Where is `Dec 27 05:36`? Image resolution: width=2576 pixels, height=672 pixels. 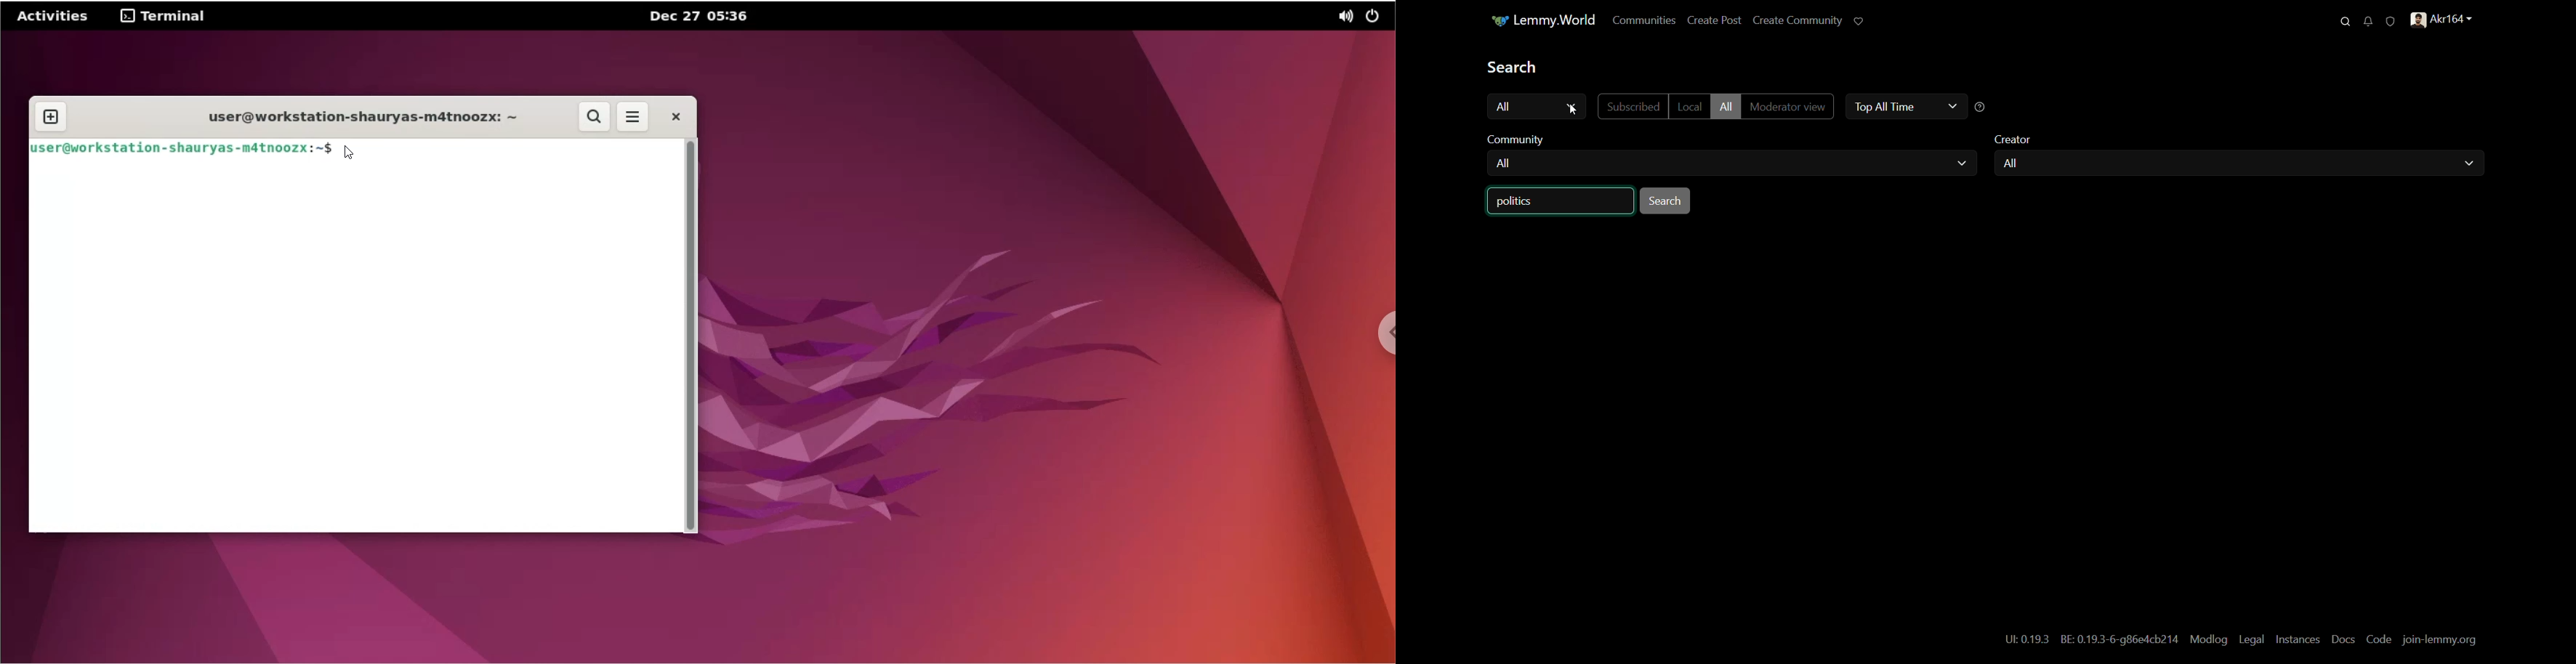
Dec 27 05:36 is located at coordinates (700, 15).